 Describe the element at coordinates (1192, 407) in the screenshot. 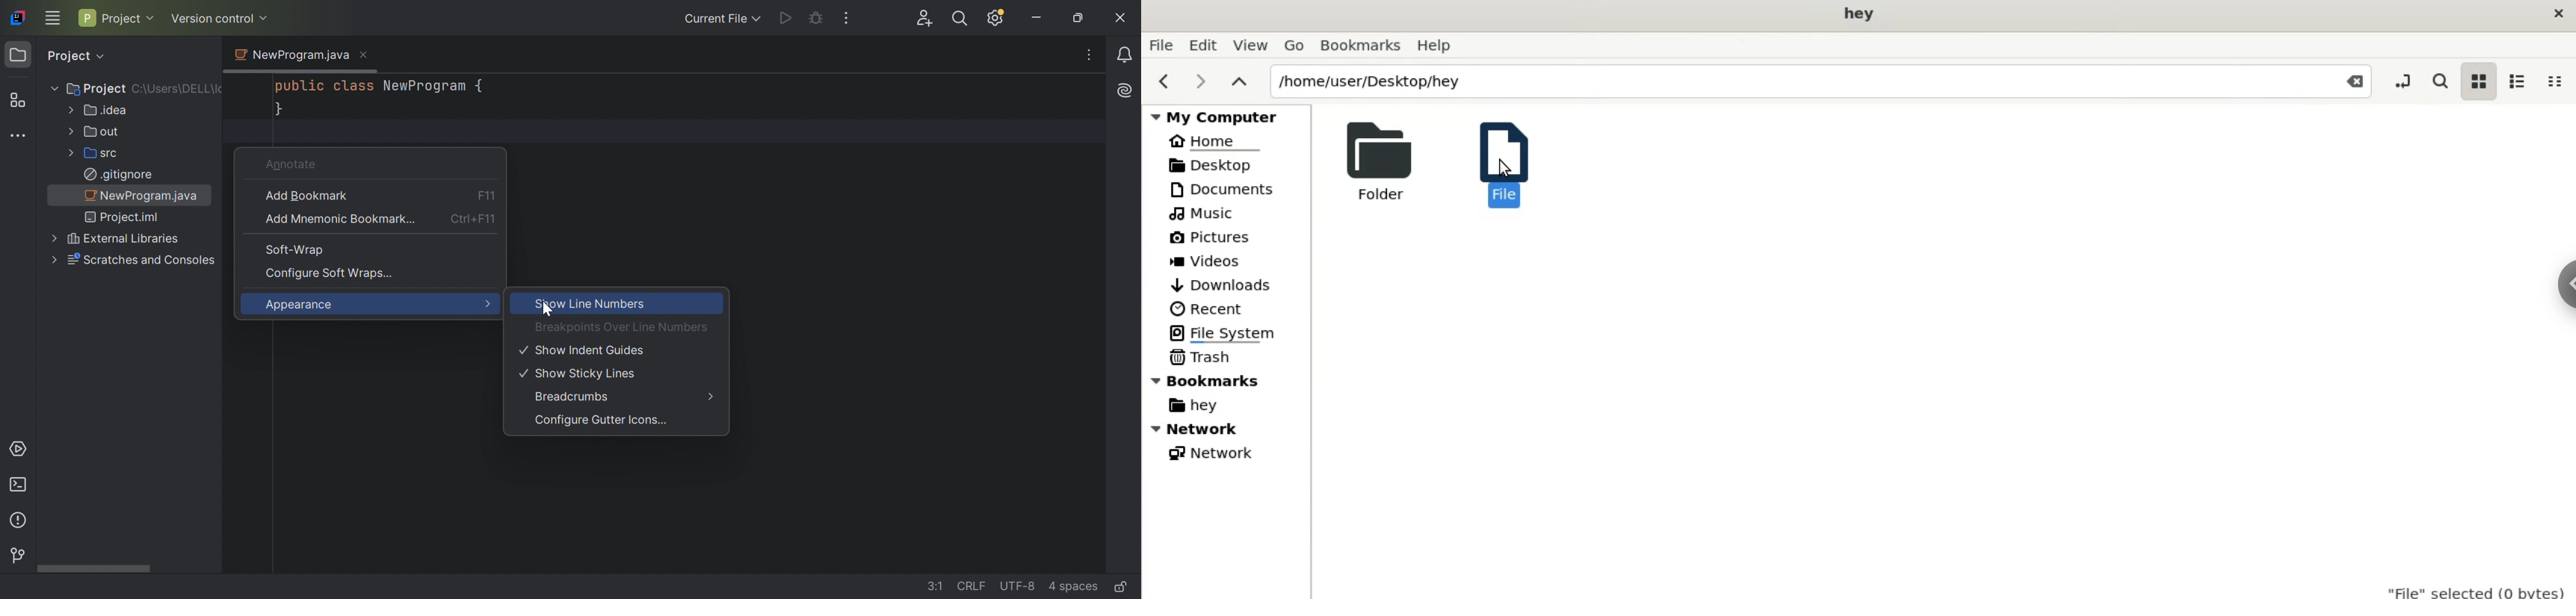

I see `hey` at that location.